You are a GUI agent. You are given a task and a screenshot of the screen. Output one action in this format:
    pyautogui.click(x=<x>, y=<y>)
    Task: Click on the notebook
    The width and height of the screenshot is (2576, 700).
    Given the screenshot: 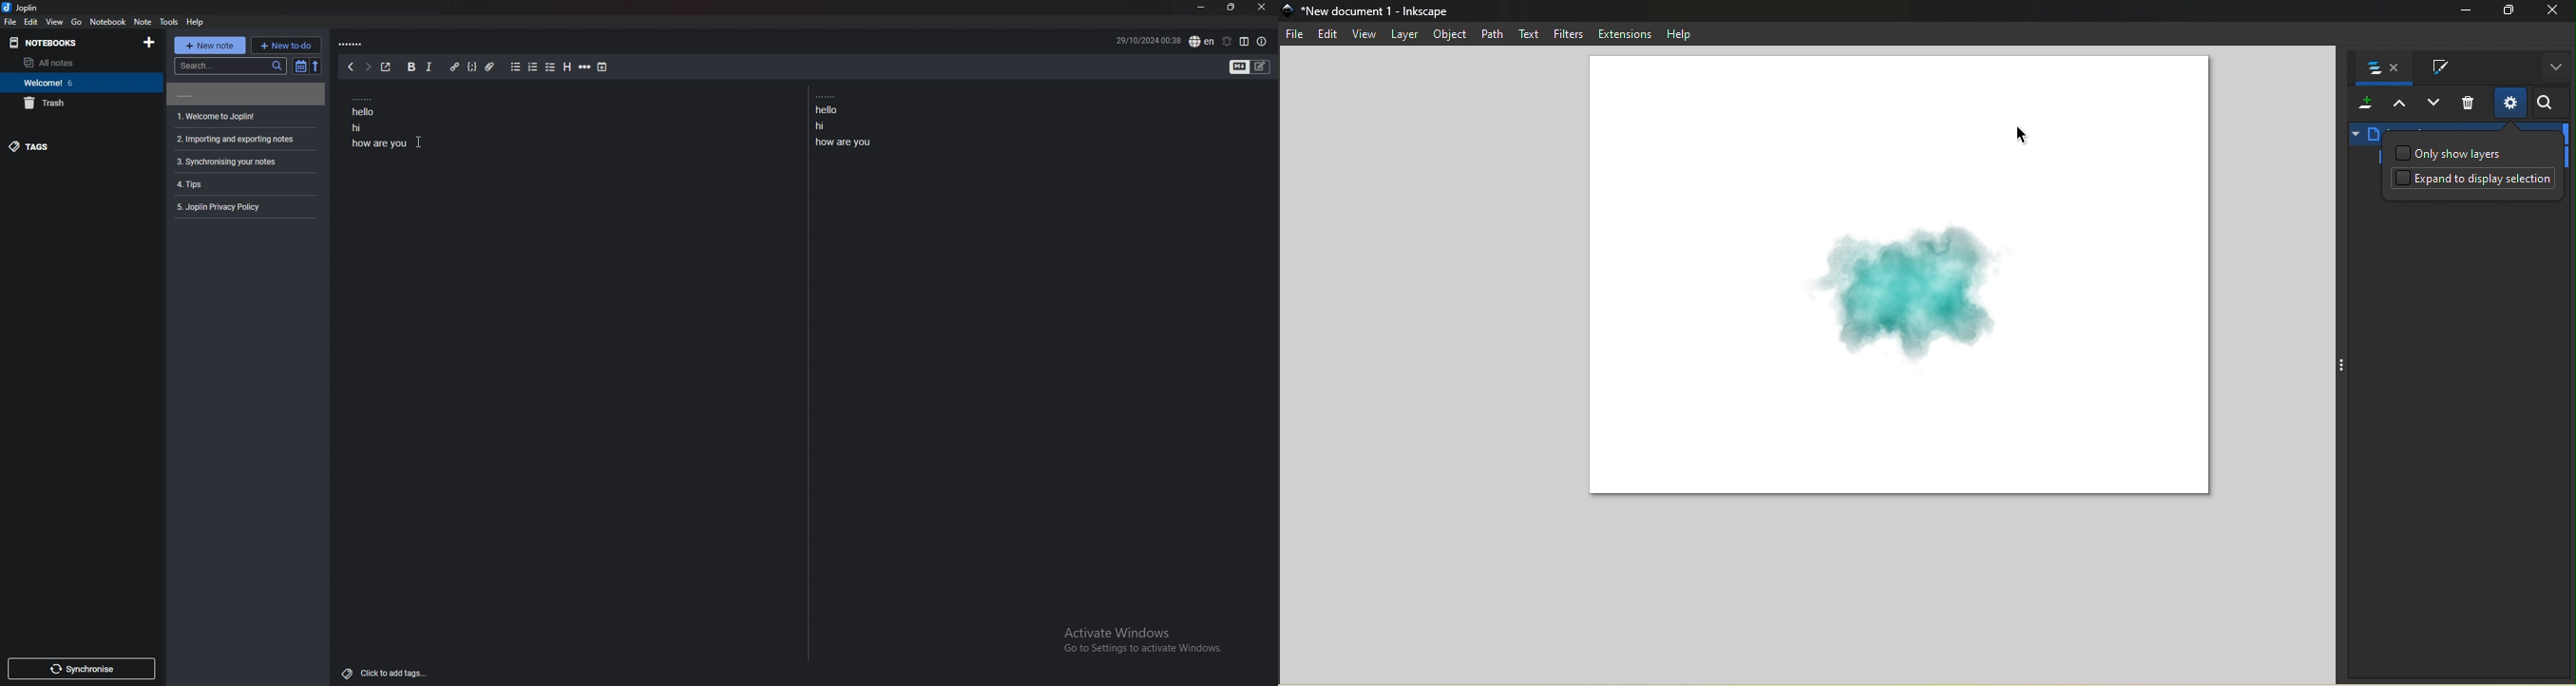 What is the action you would take?
    pyautogui.click(x=109, y=21)
    